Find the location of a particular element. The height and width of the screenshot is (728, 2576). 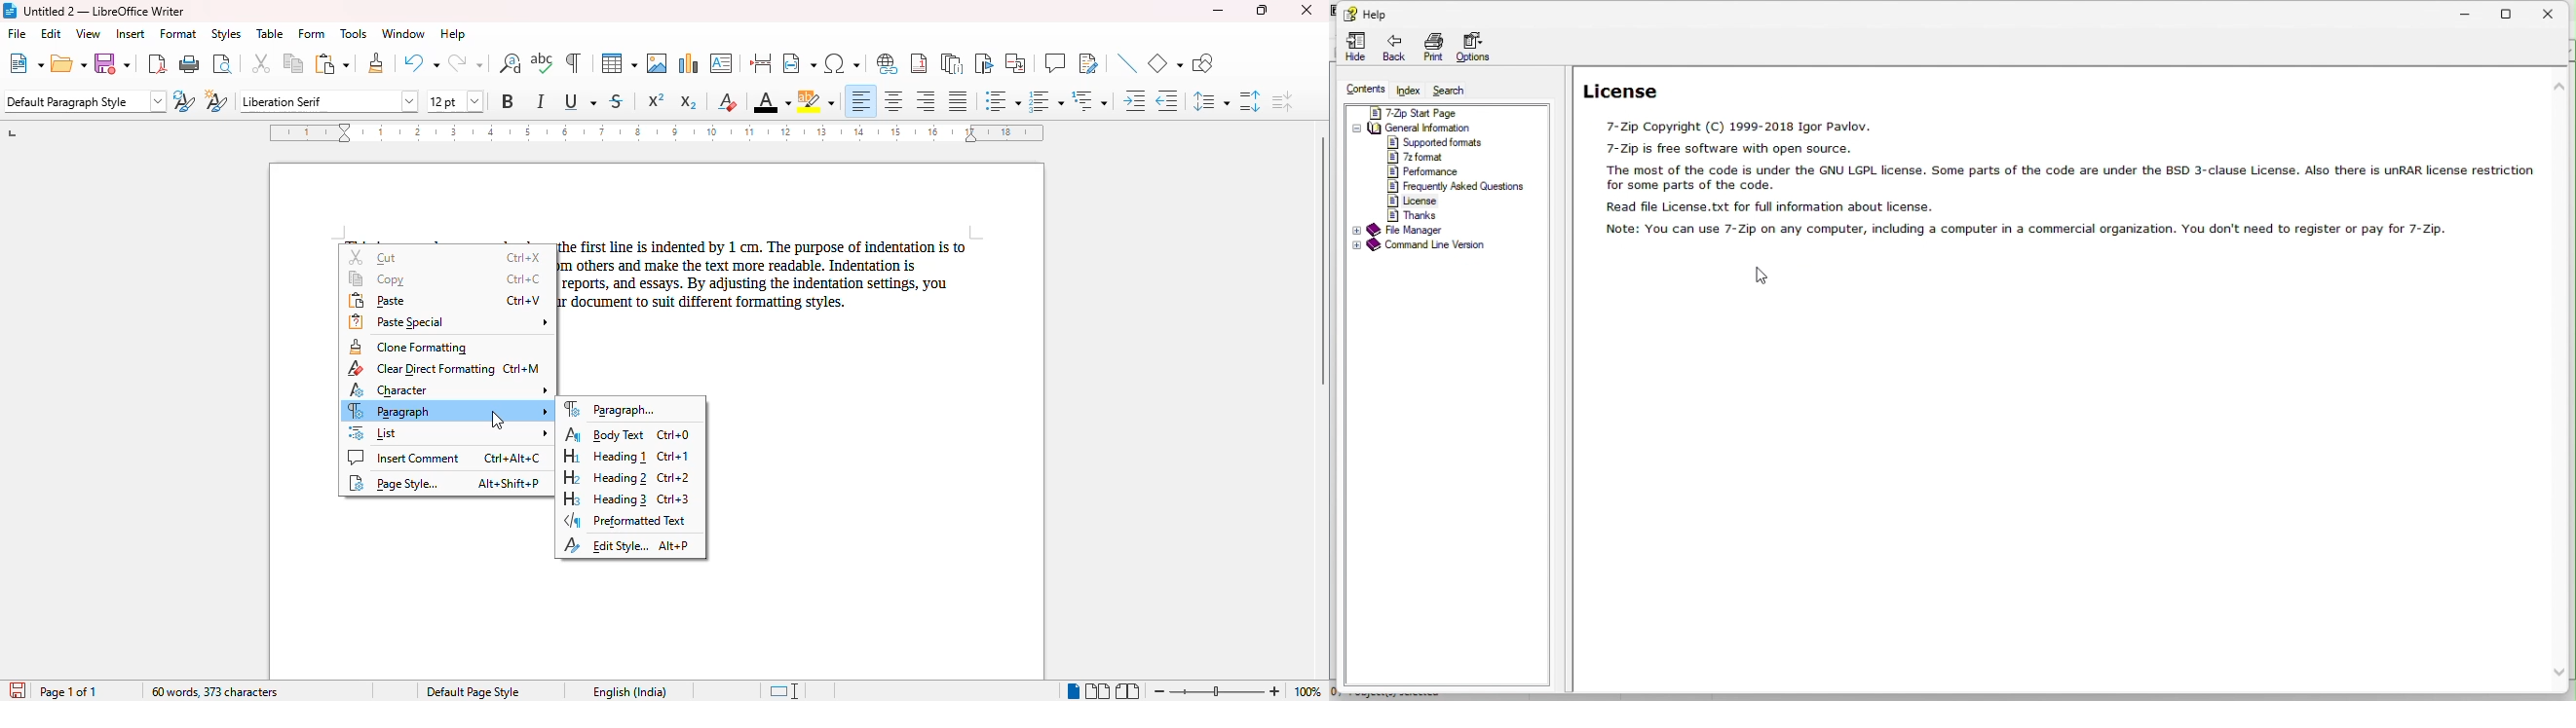

help is located at coordinates (454, 34).